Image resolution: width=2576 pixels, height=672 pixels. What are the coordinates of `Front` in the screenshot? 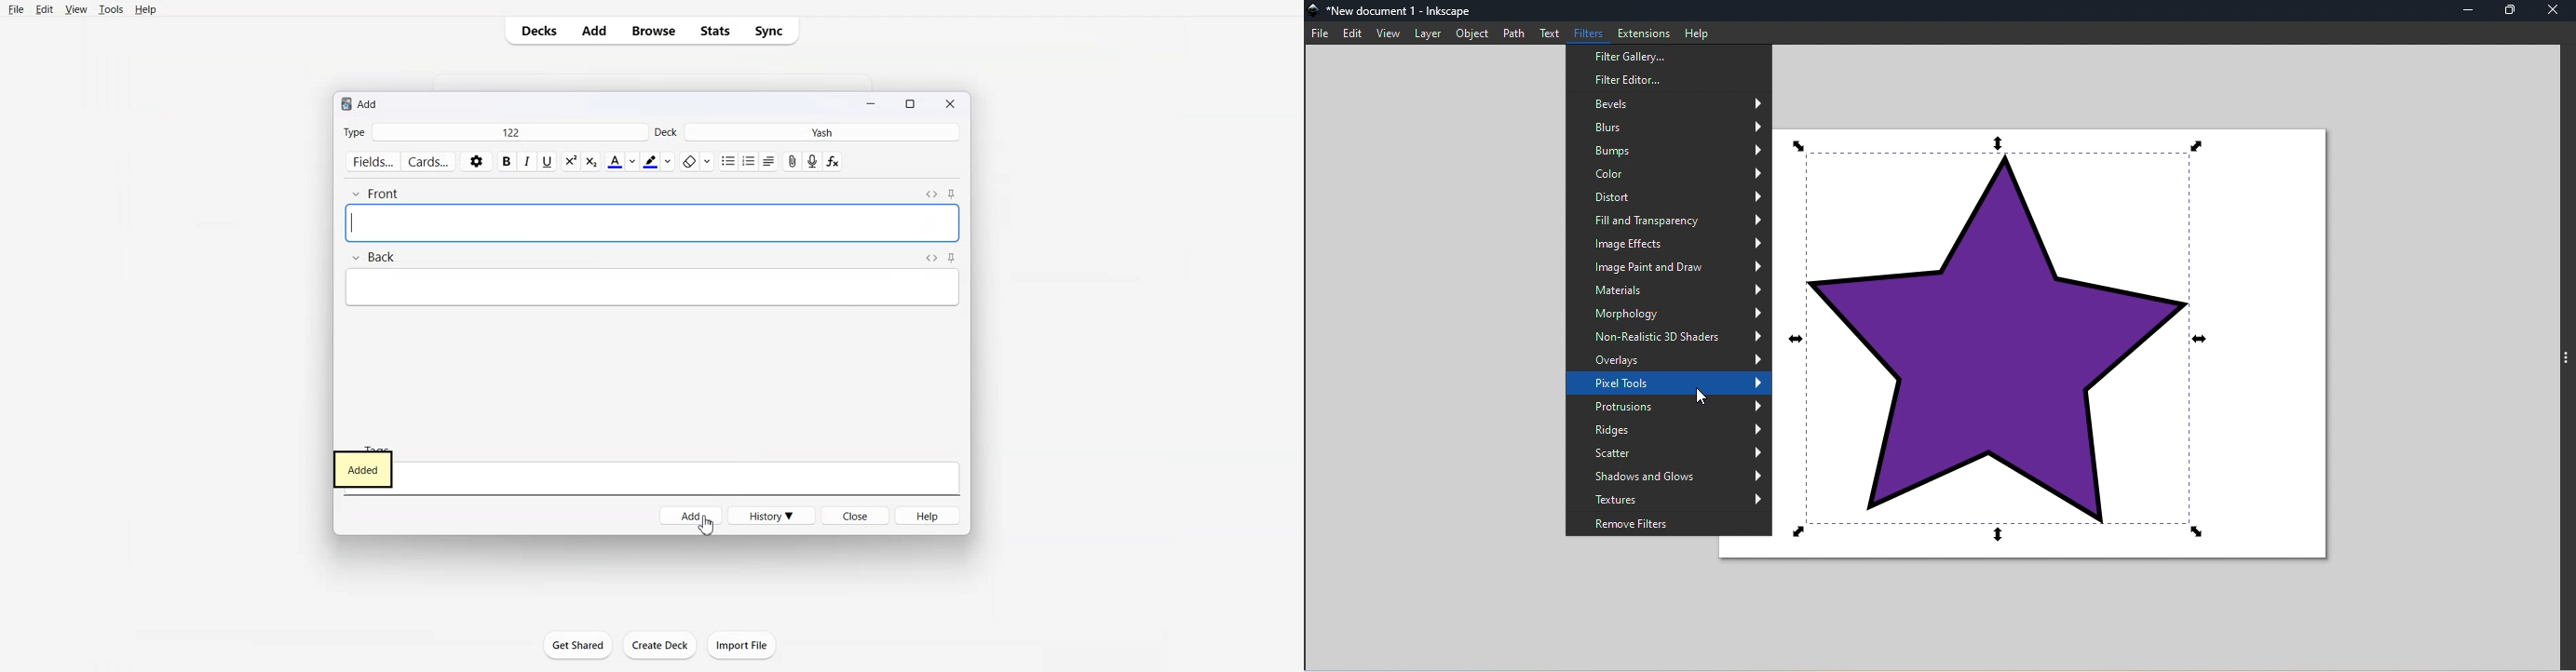 It's located at (374, 193).